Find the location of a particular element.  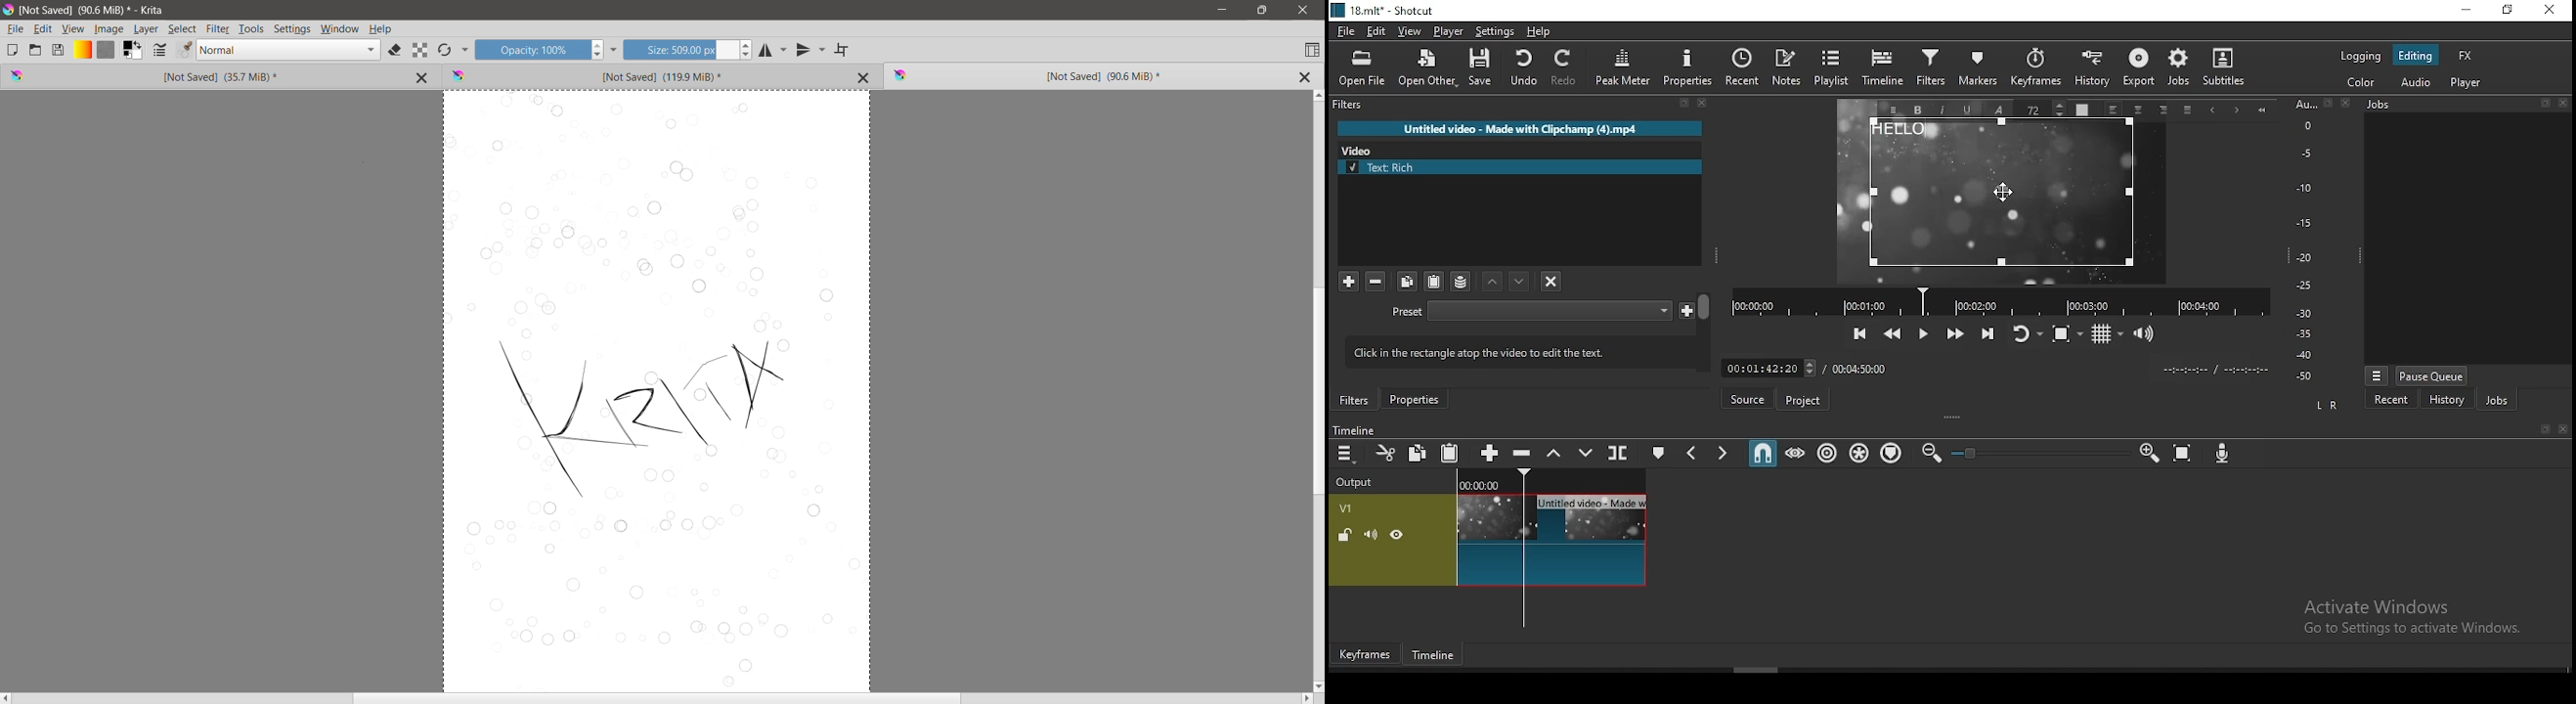

Menu is located at coordinates (1893, 110).